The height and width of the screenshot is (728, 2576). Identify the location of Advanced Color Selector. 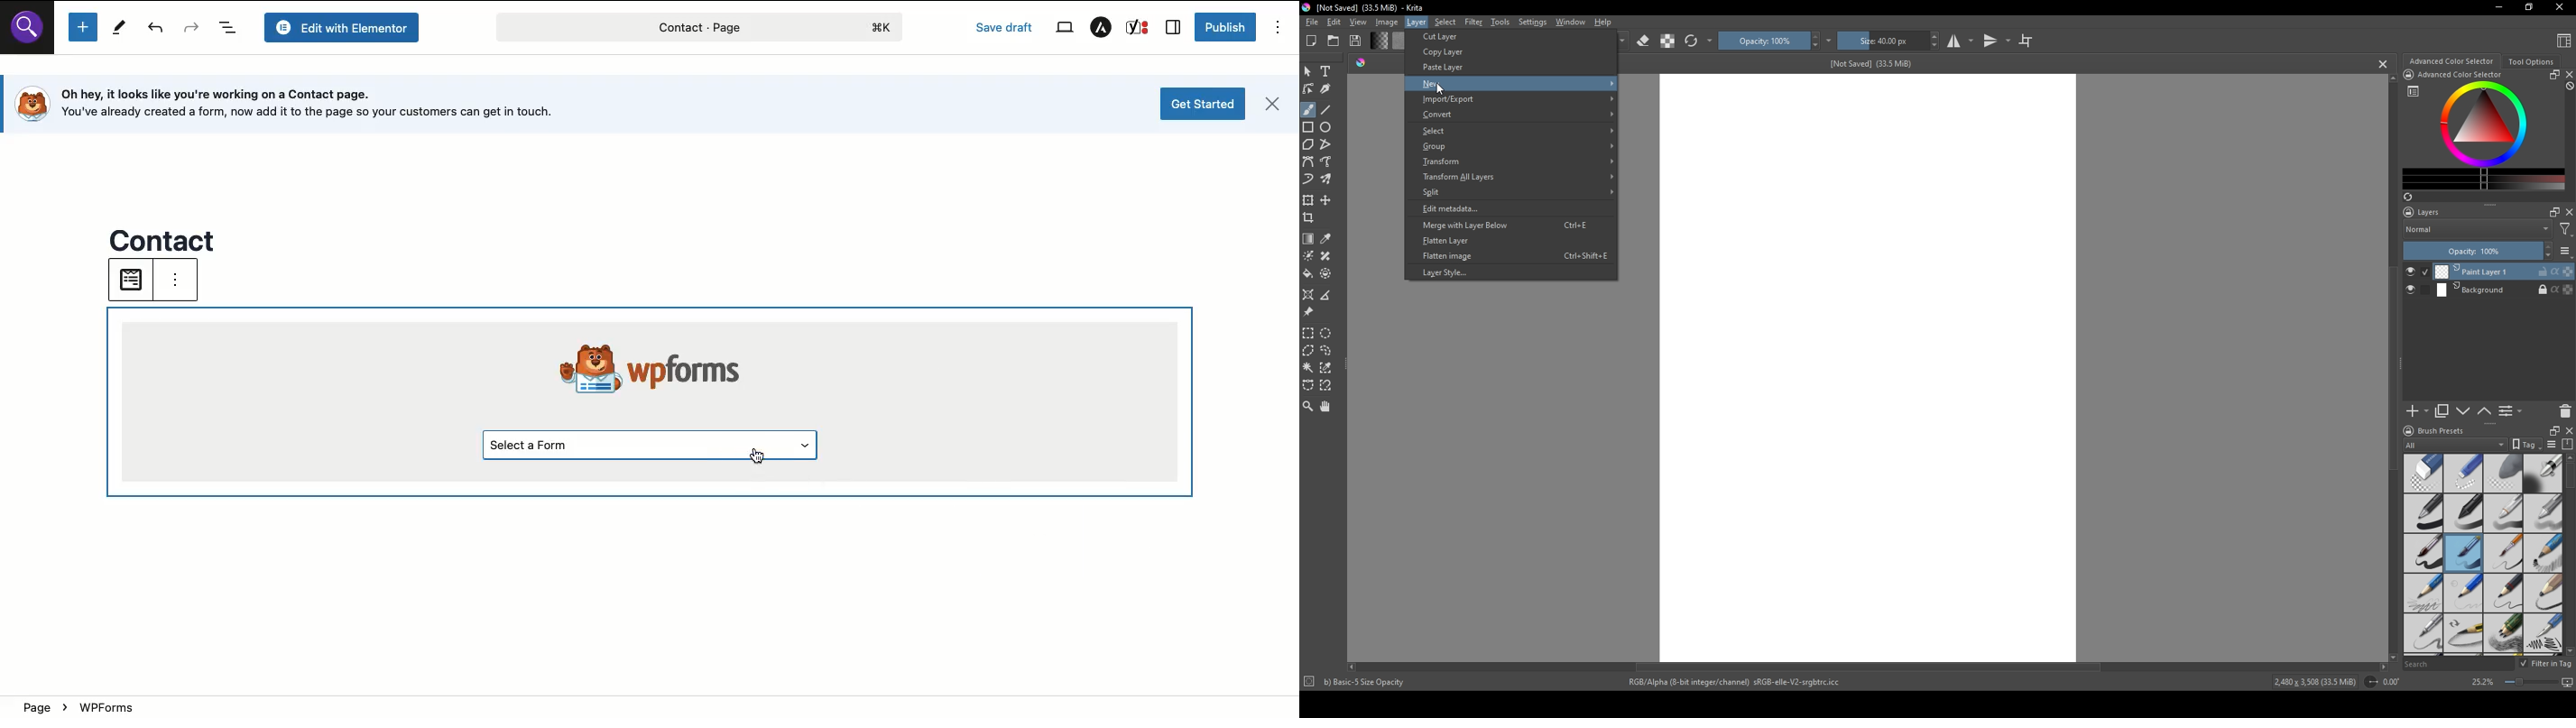
(2460, 75).